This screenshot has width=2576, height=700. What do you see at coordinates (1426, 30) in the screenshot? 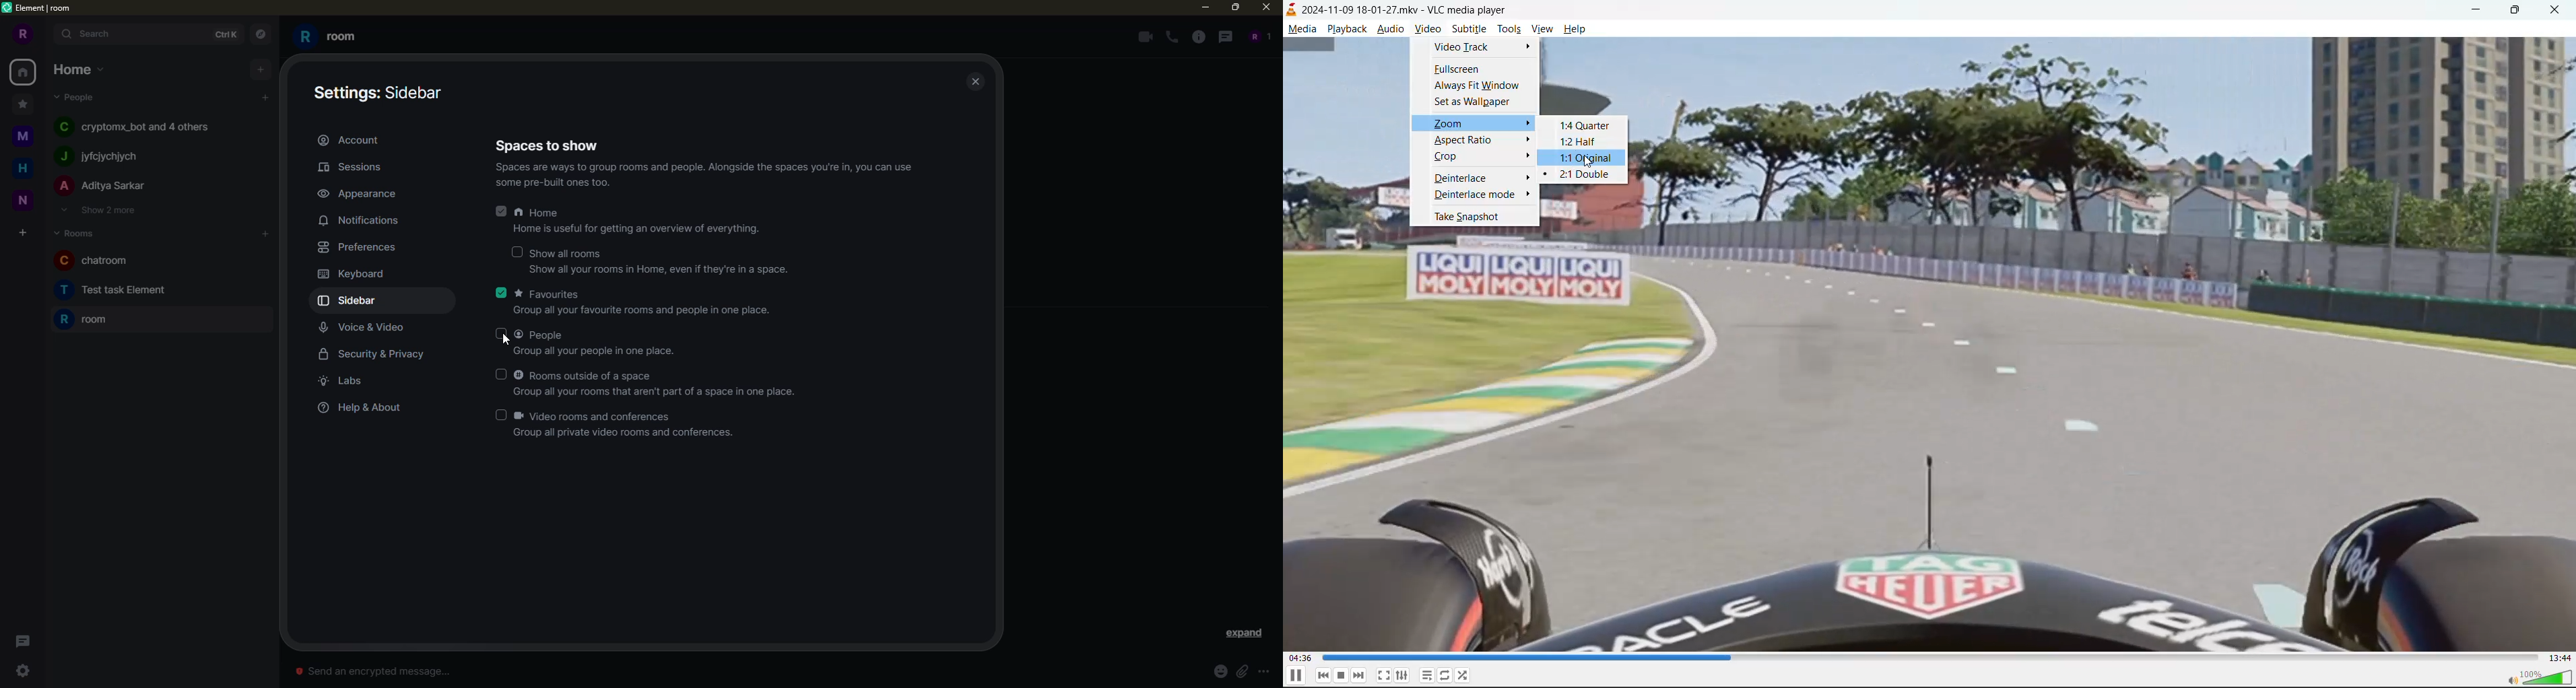
I see `video` at bounding box center [1426, 30].